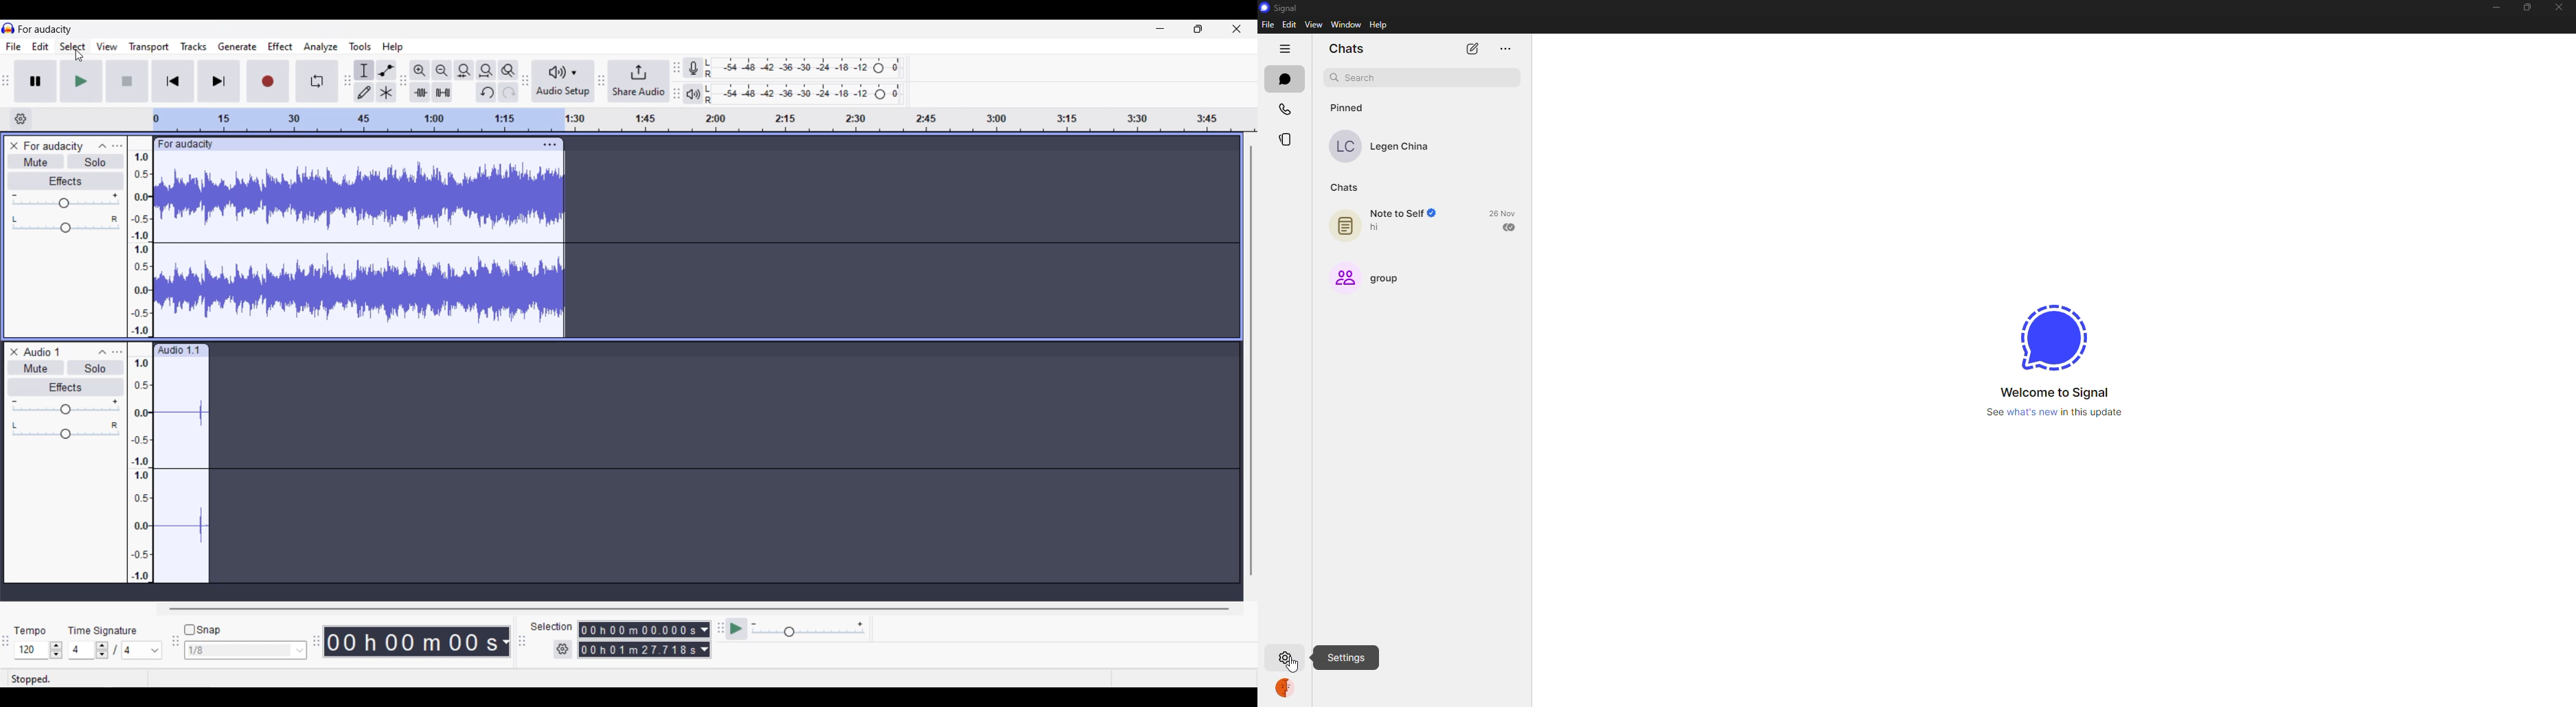 Image resolution: width=2576 pixels, height=728 pixels. I want to click on Silence audio selection, so click(442, 92).